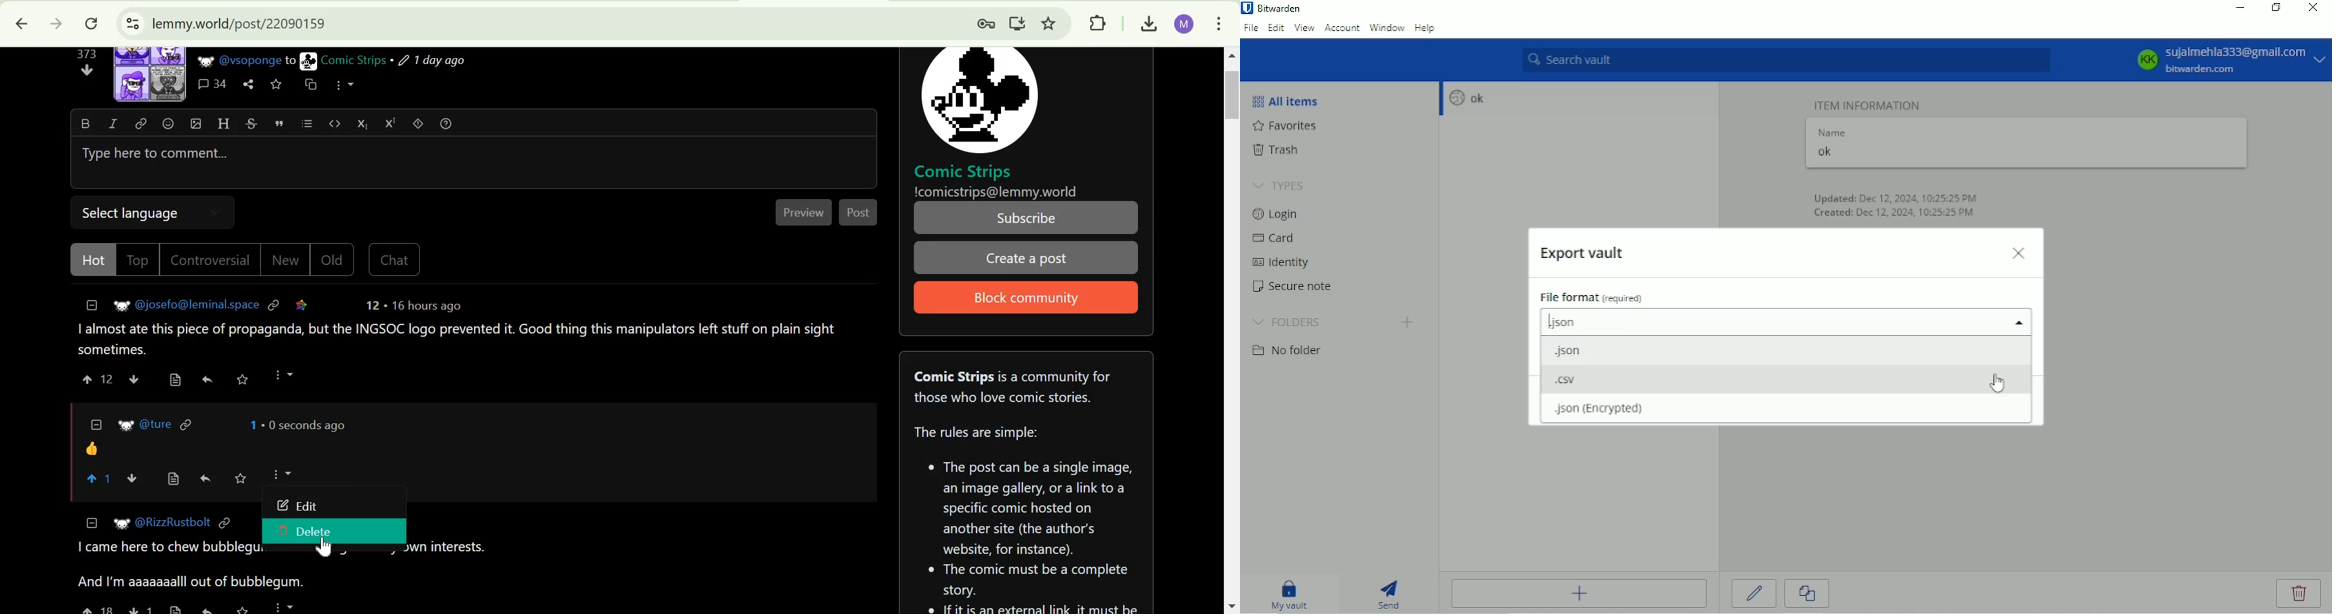 This screenshot has width=2352, height=616. I want to click on Types, so click(1280, 187).